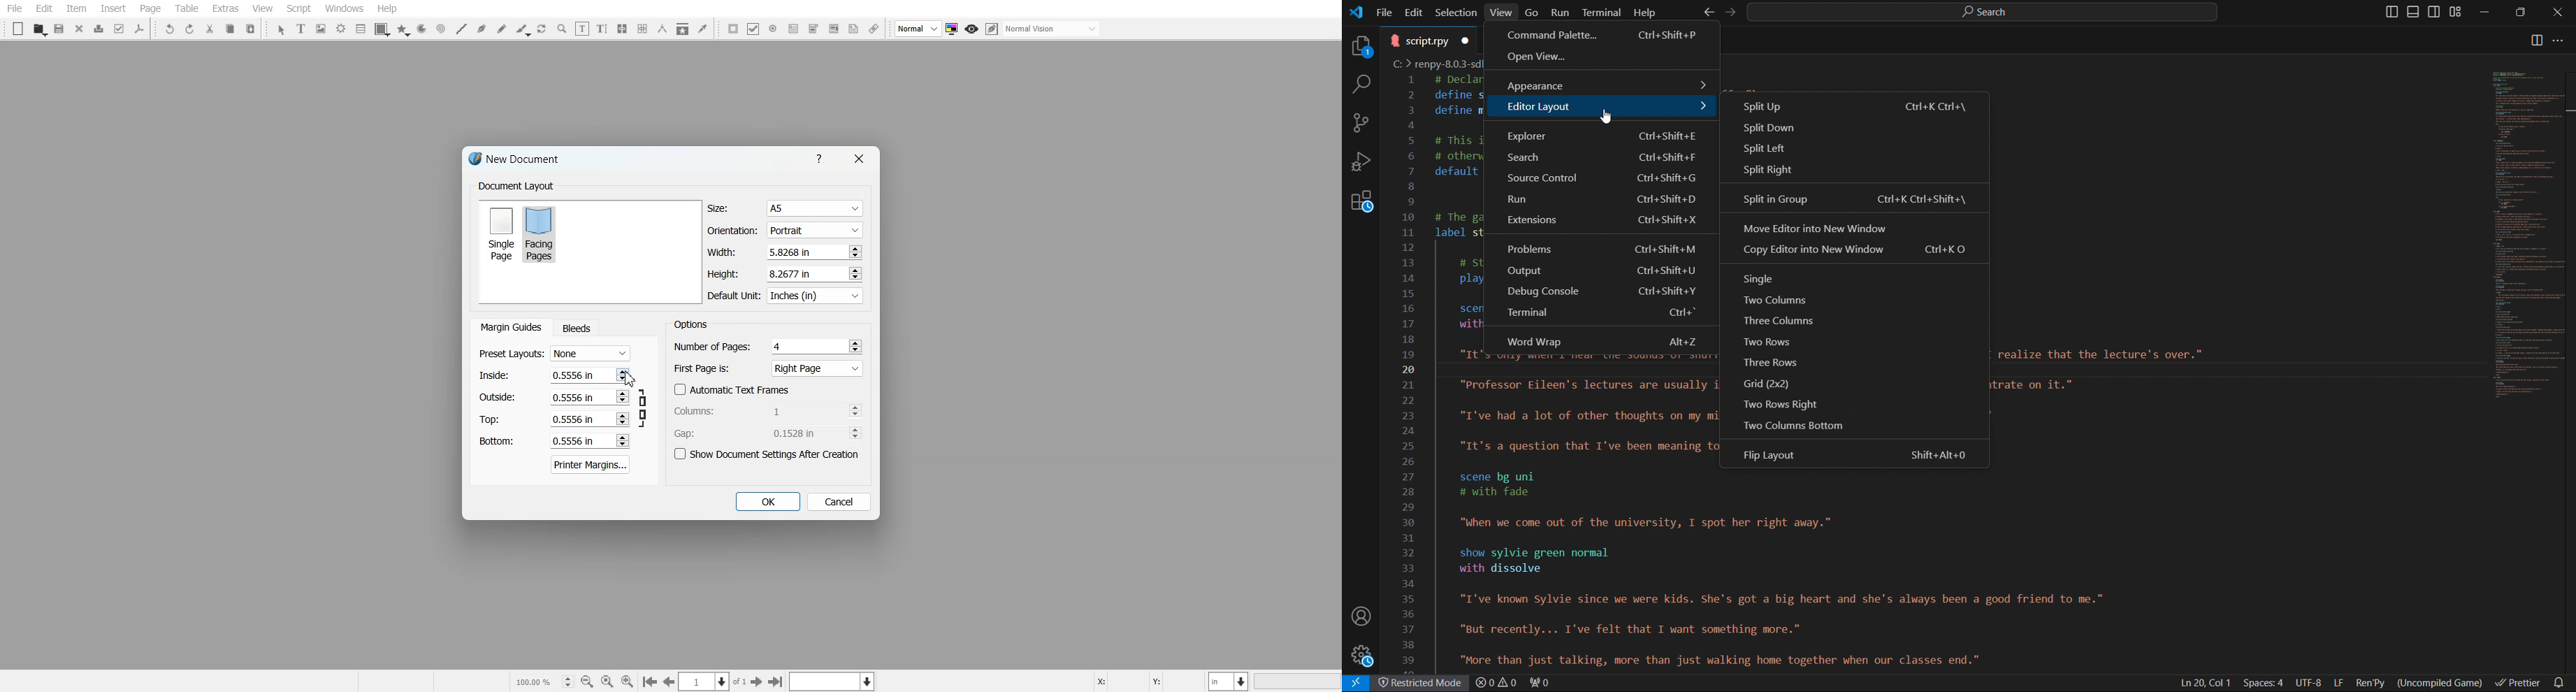  Describe the element at coordinates (440, 29) in the screenshot. I see `Spiral` at that location.